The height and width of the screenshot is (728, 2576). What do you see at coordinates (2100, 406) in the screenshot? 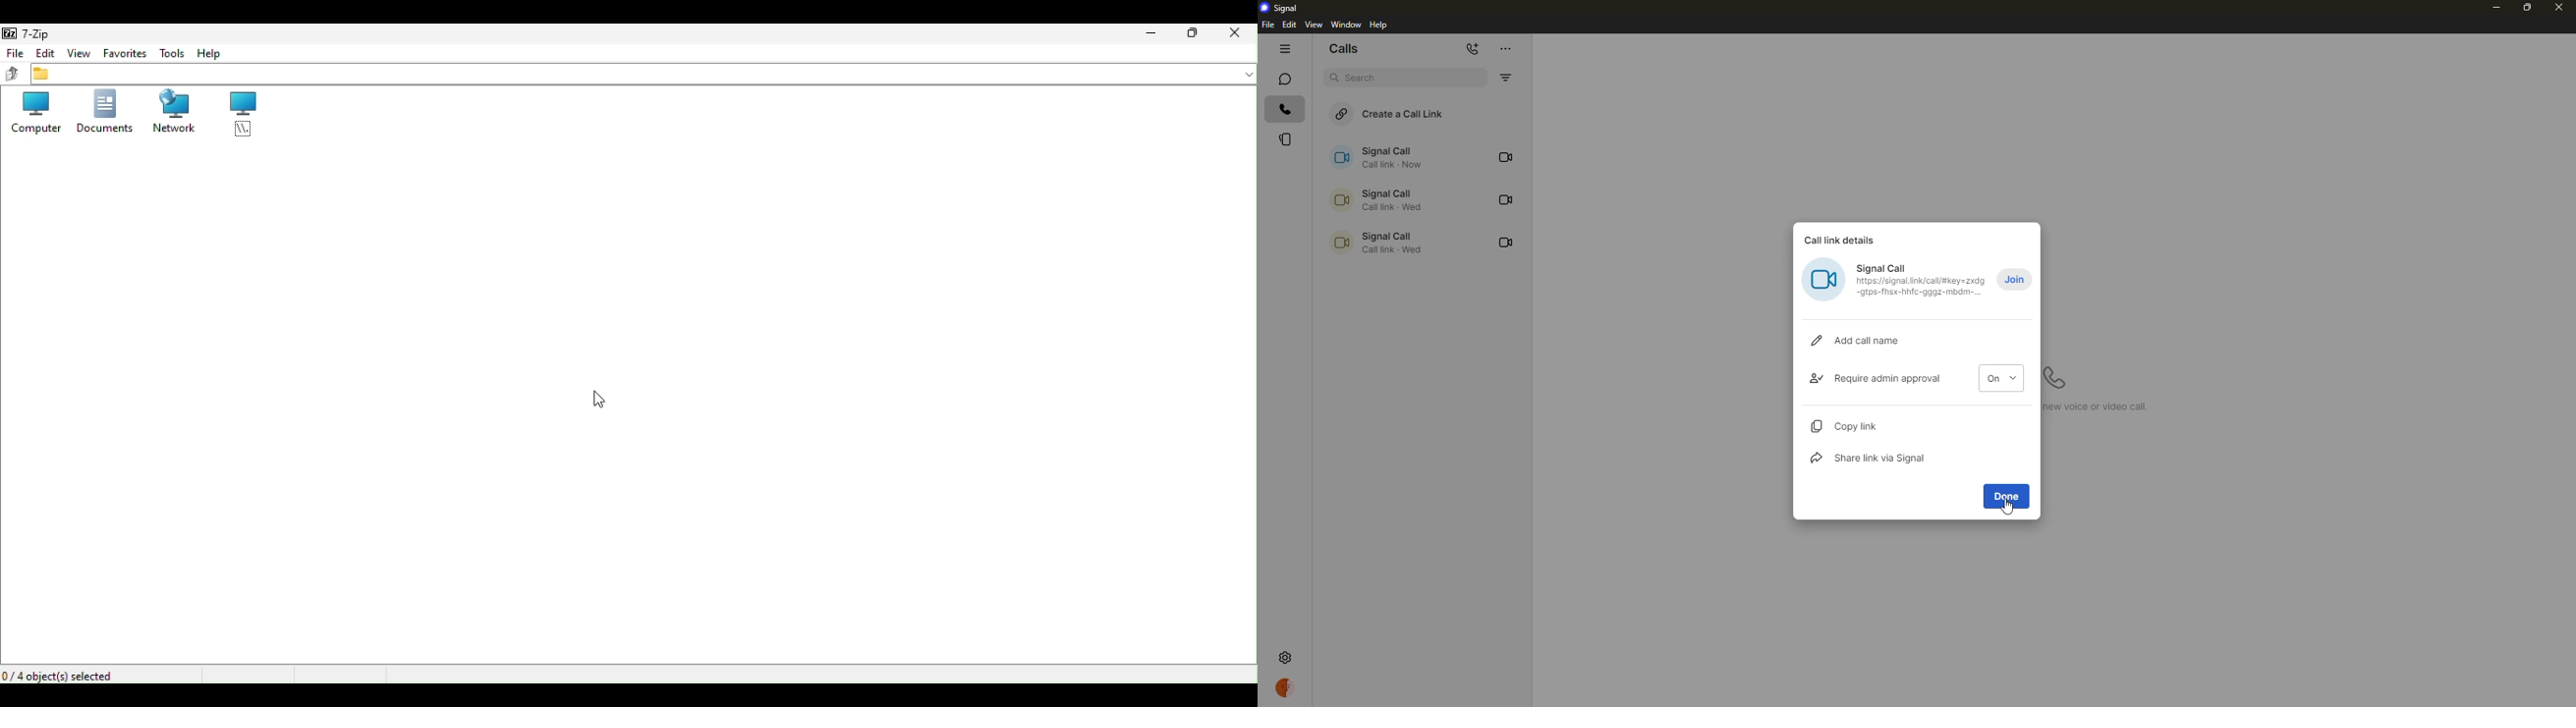
I see `Click to start a new voice call` at bounding box center [2100, 406].